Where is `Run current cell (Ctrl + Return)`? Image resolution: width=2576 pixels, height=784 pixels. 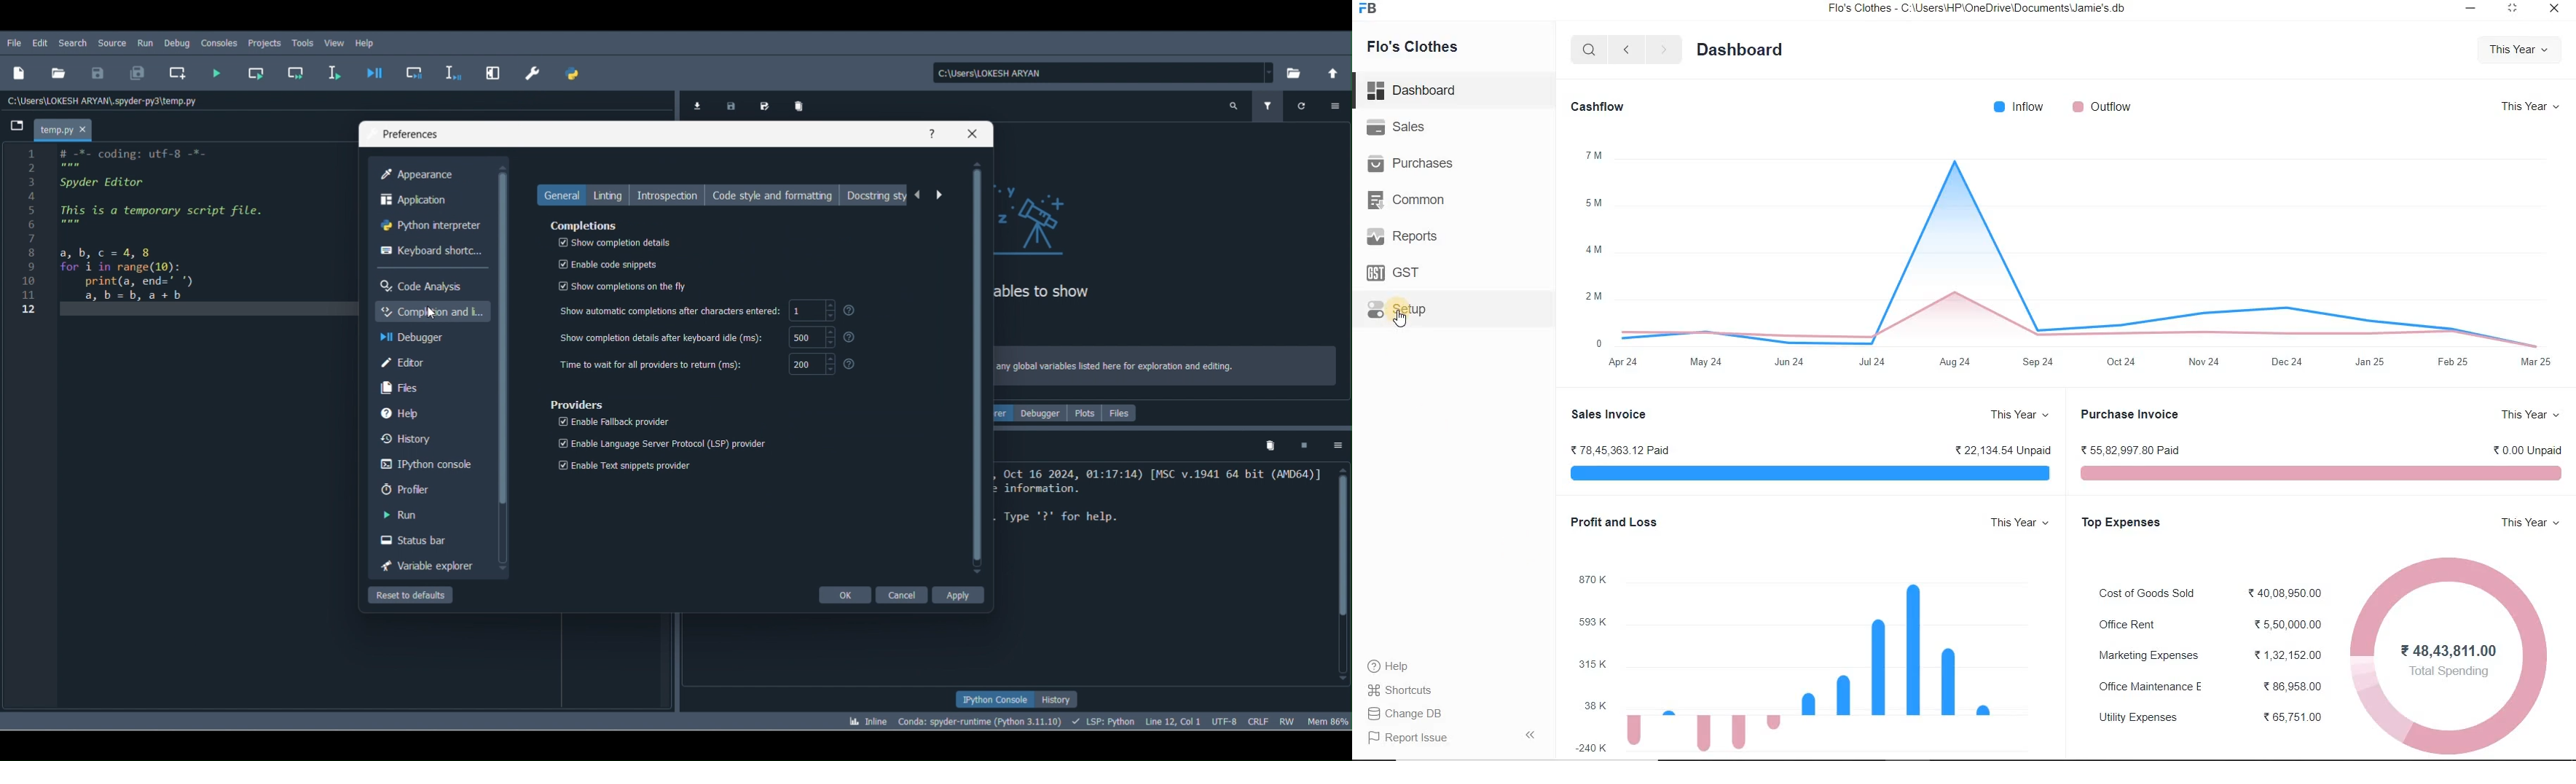
Run current cell (Ctrl + Return) is located at coordinates (256, 75).